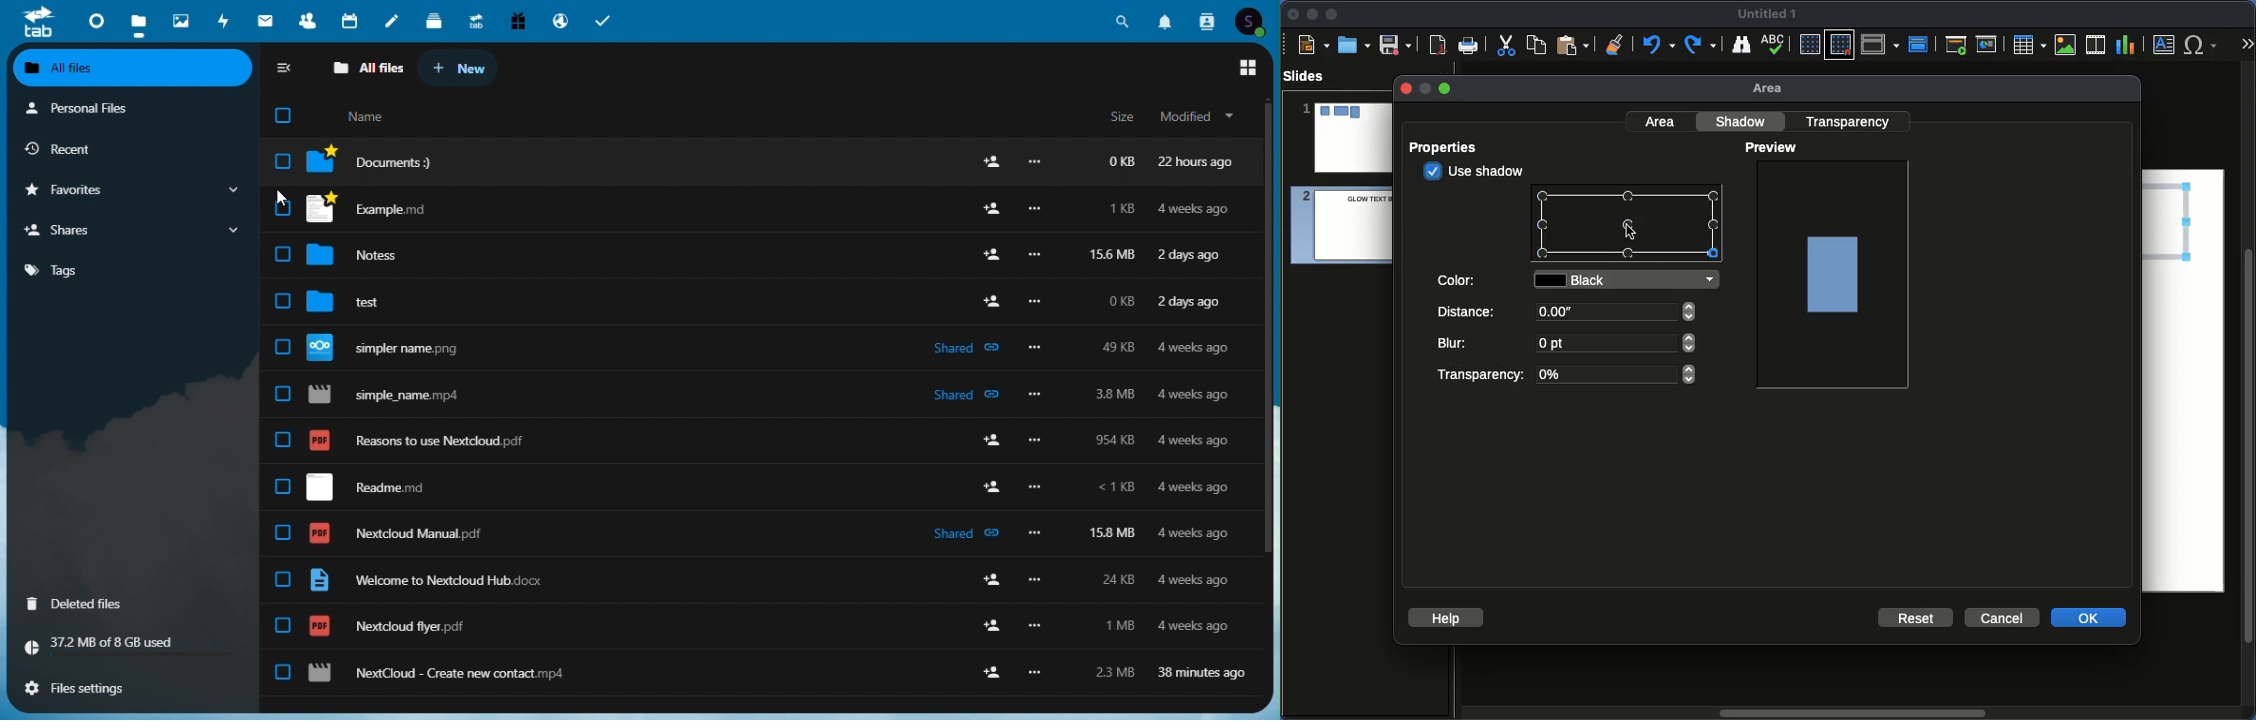 The height and width of the screenshot is (728, 2268). Describe the element at coordinates (1035, 532) in the screenshot. I see `more options` at that location.